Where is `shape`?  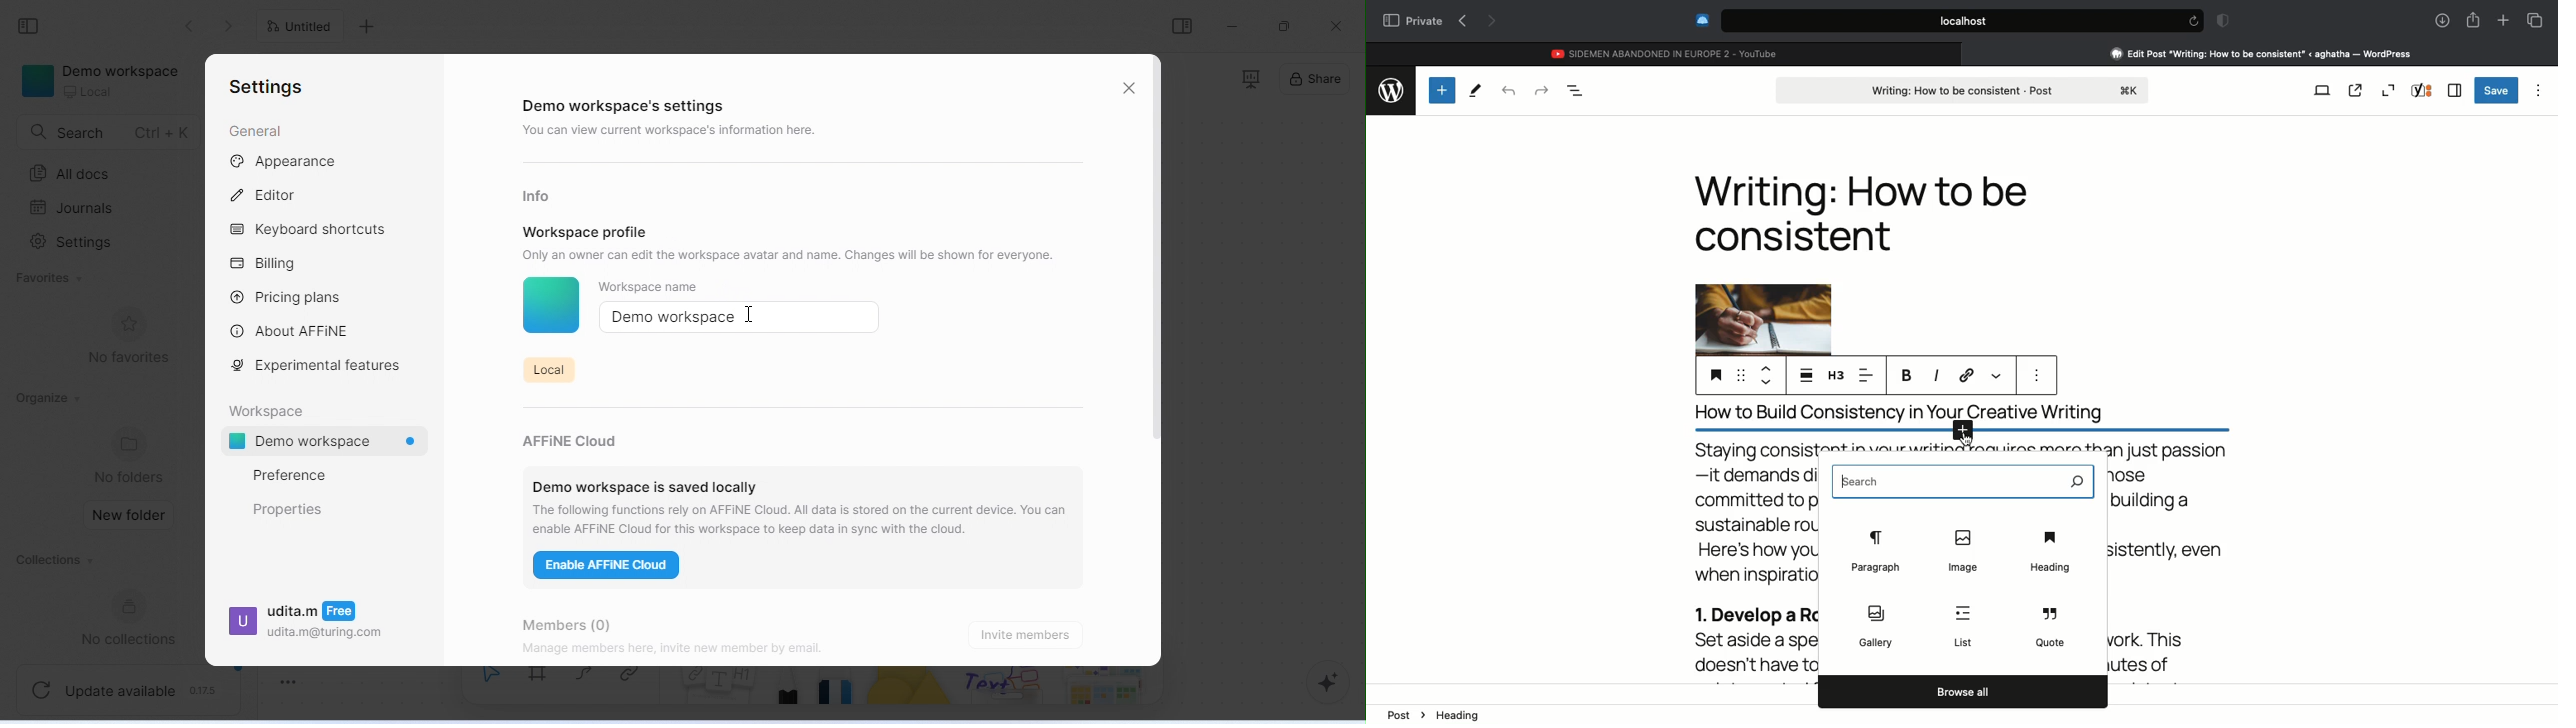 shape is located at coordinates (912, 694).